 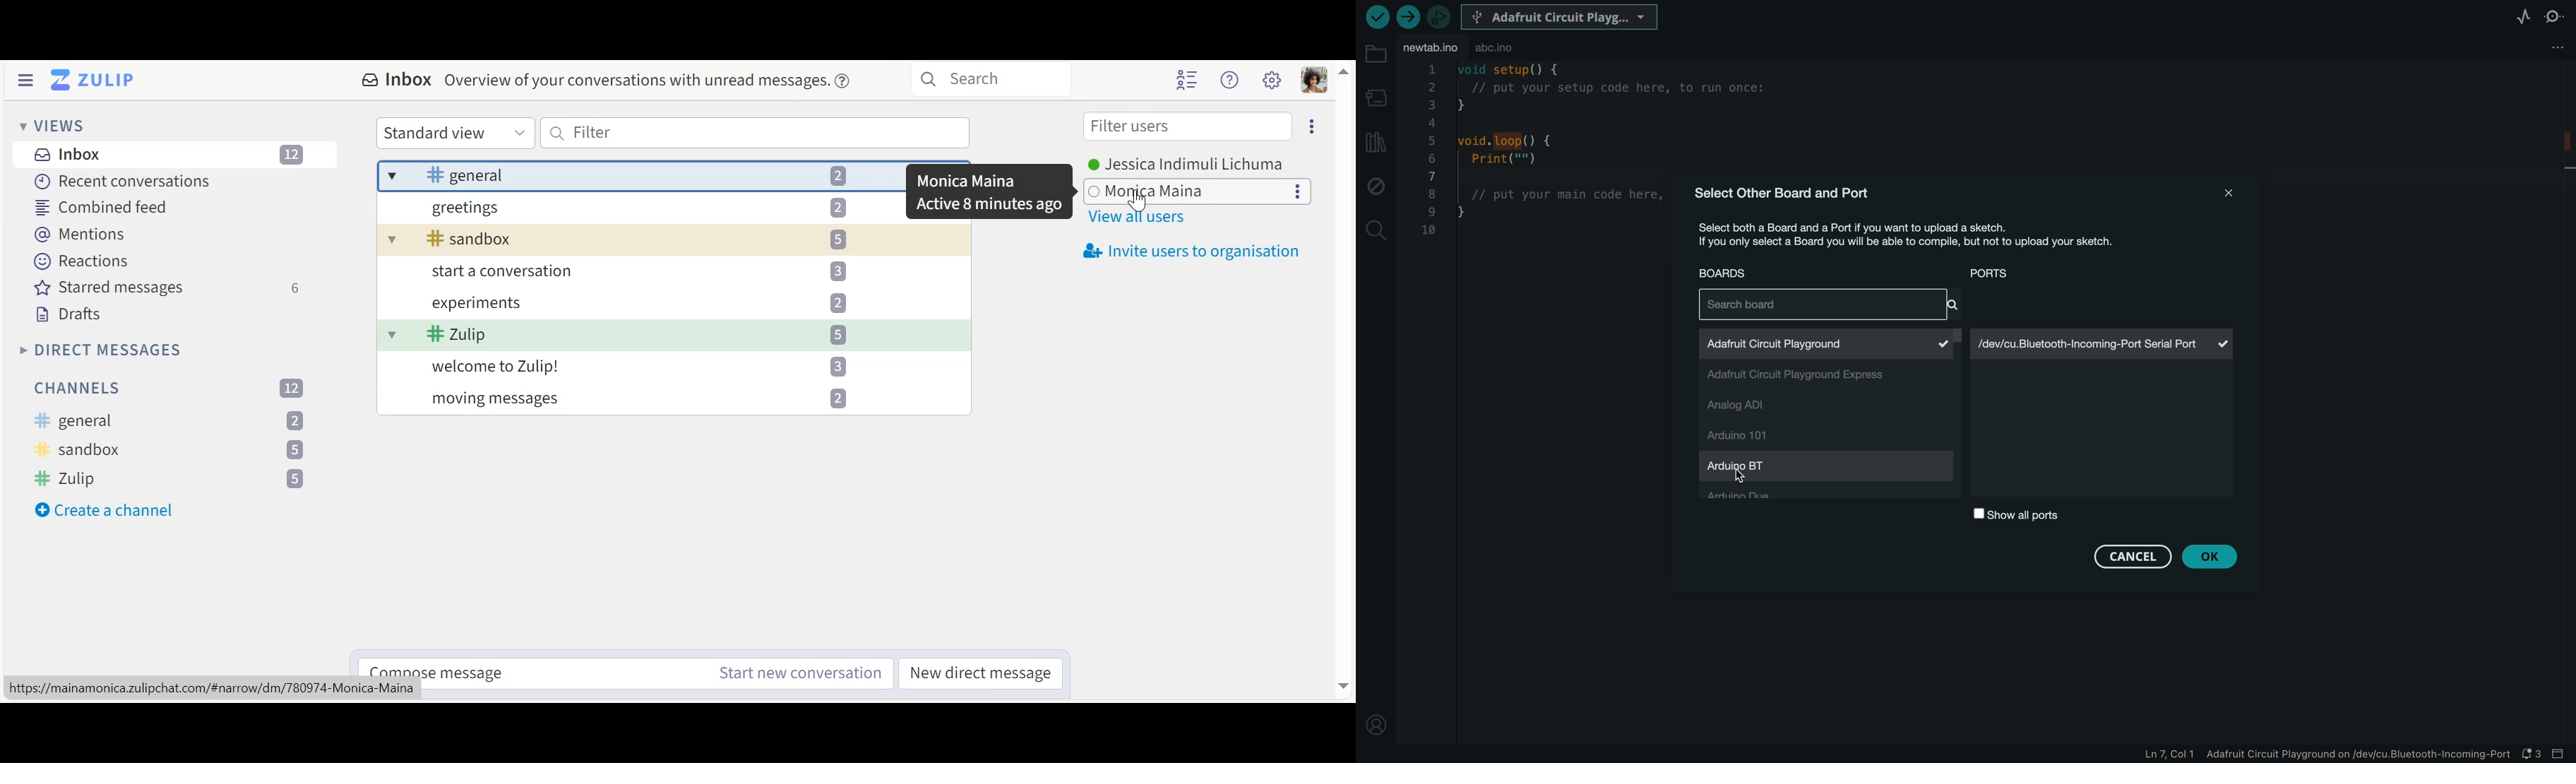 What do you see at coordinates (756, 134) in the screenshot?
I see `Filter messages by text` at bounding box center [756, 134].